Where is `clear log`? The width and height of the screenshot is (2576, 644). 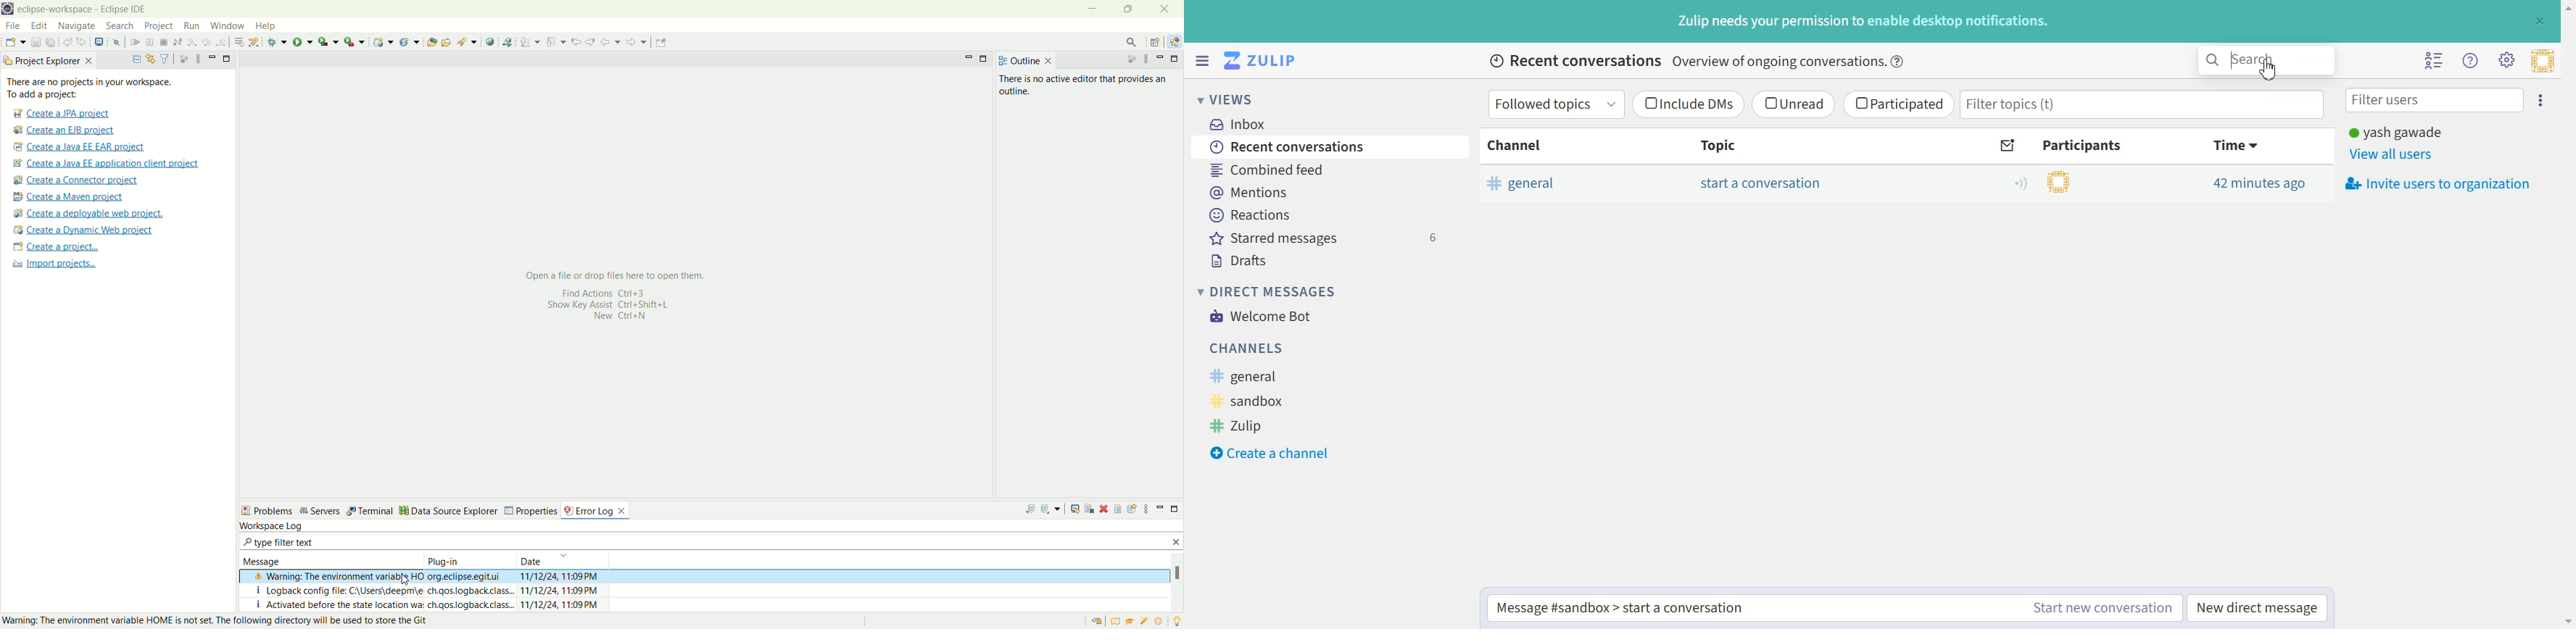 clear log is located at coordinates (1091, 511).